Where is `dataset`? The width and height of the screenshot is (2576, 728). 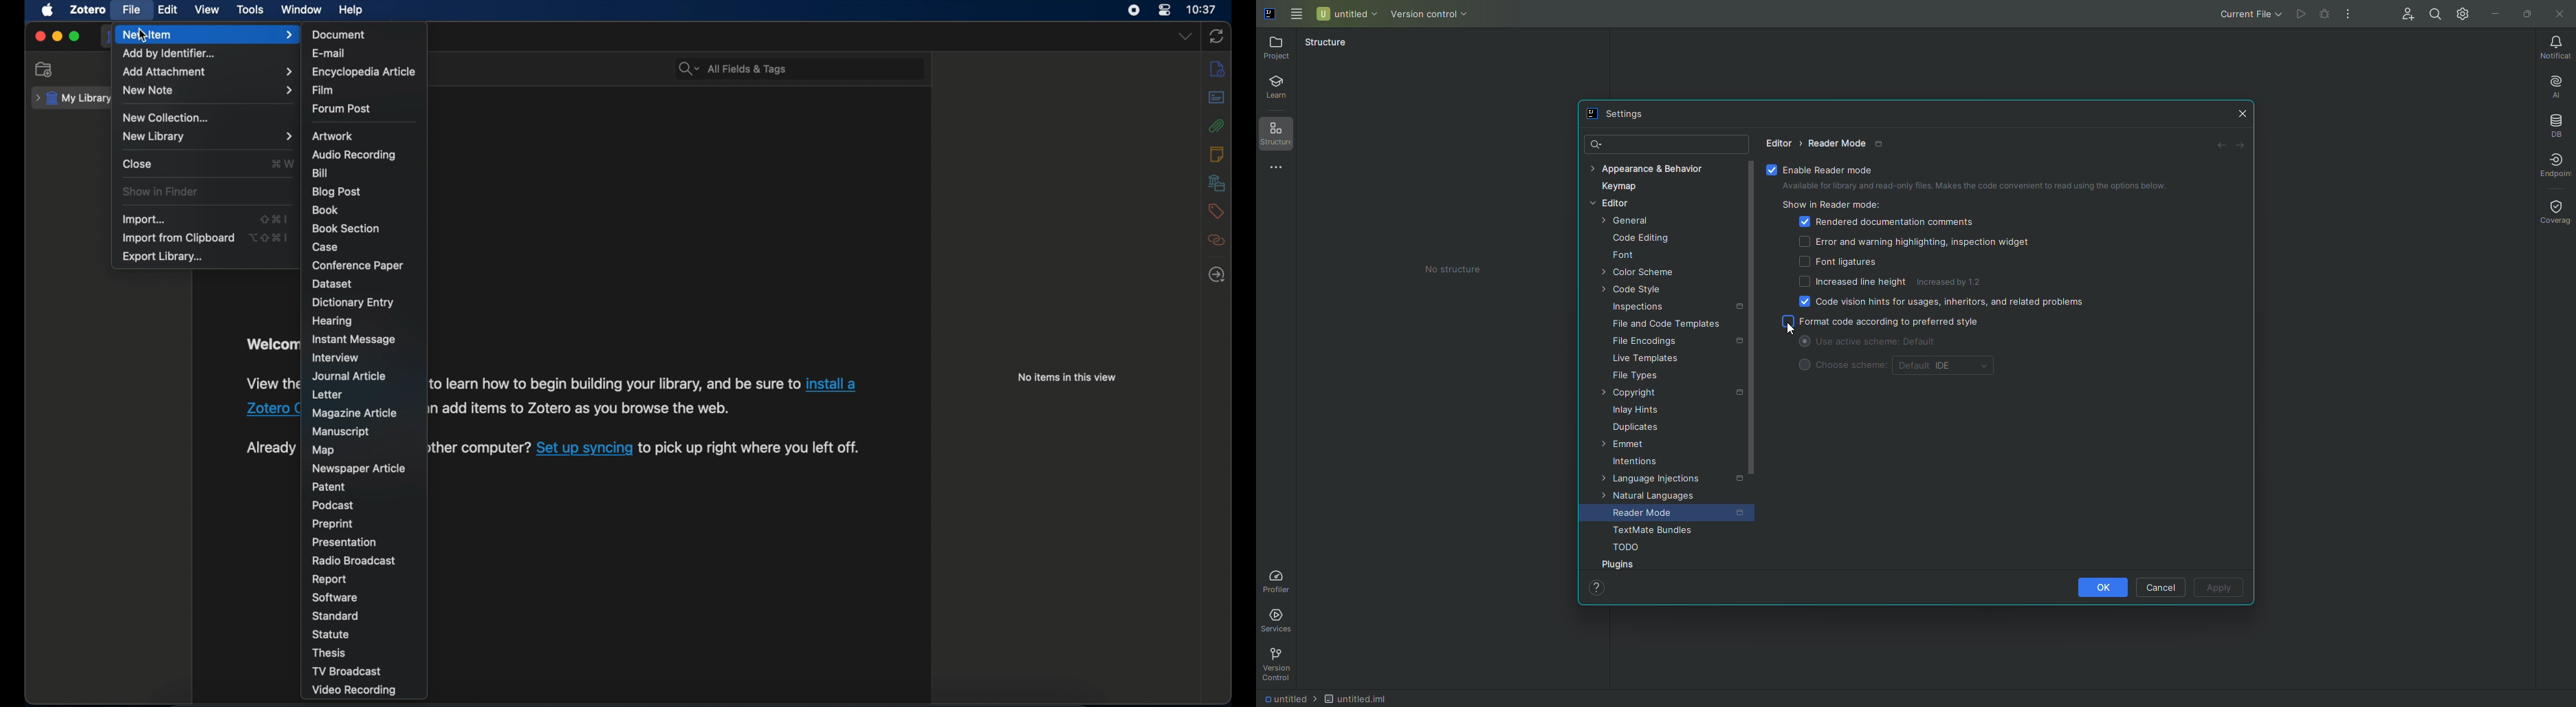 dataset is located at coordinates (335, 283).